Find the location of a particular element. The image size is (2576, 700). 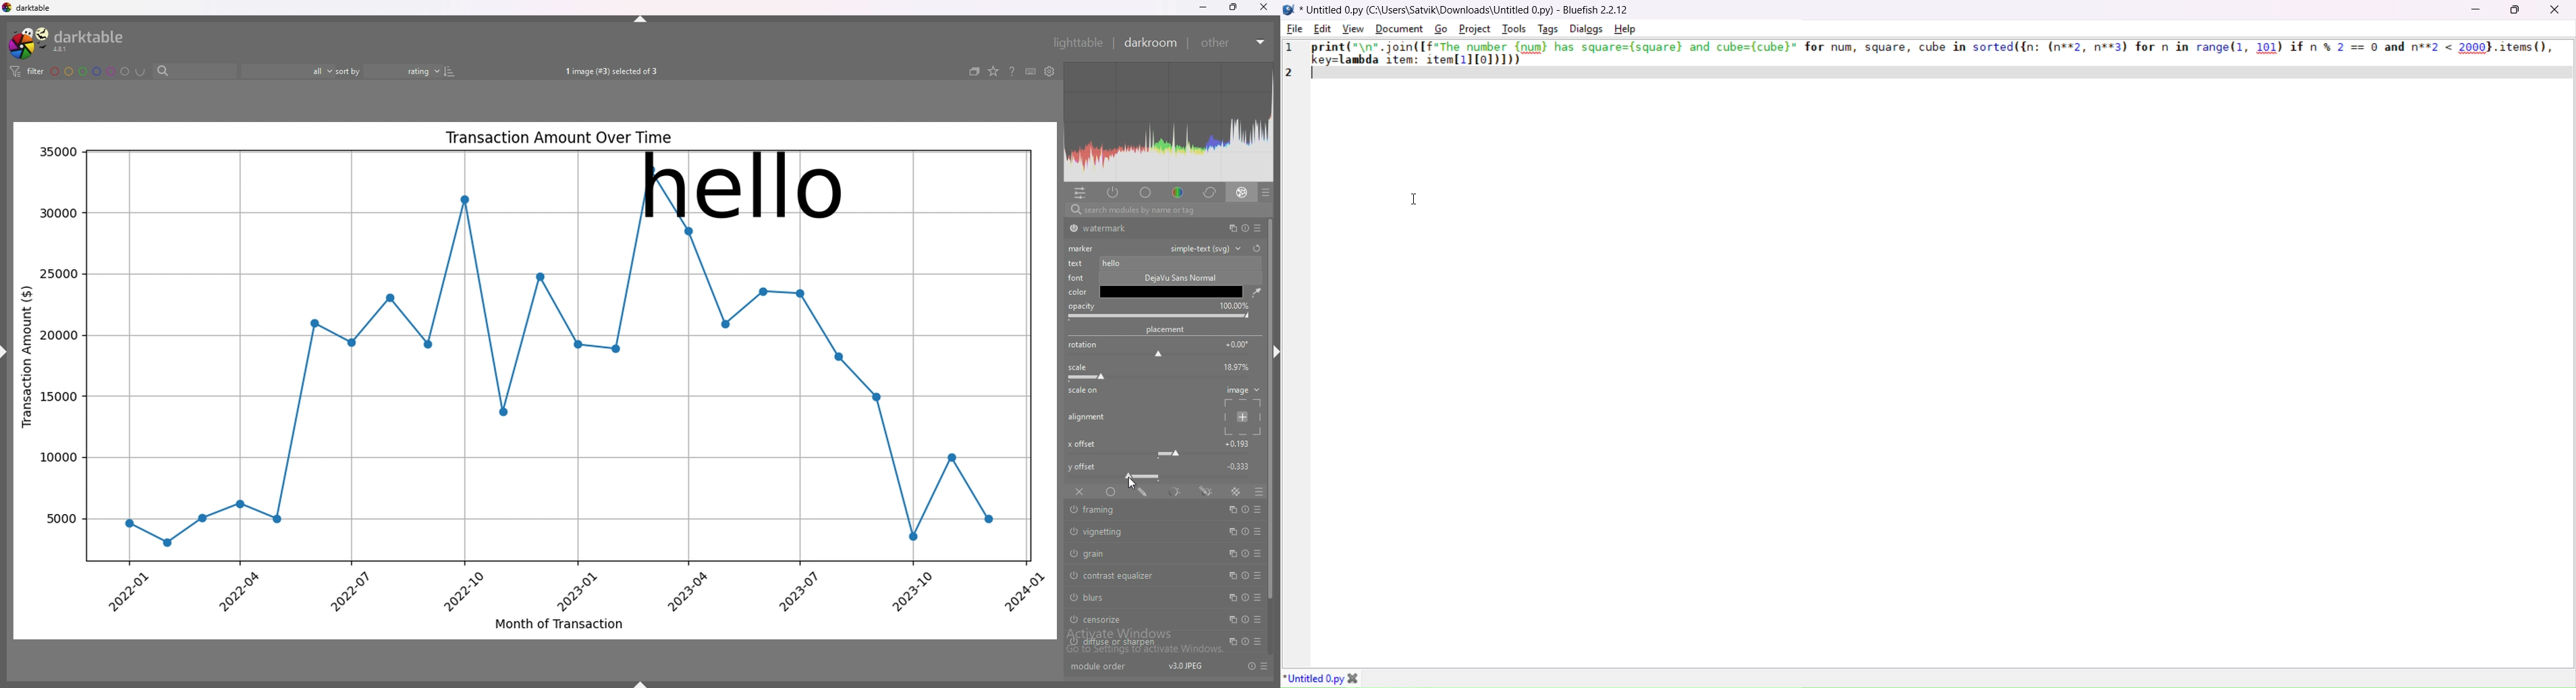

create grouped images is located at coordinates (975, 71).